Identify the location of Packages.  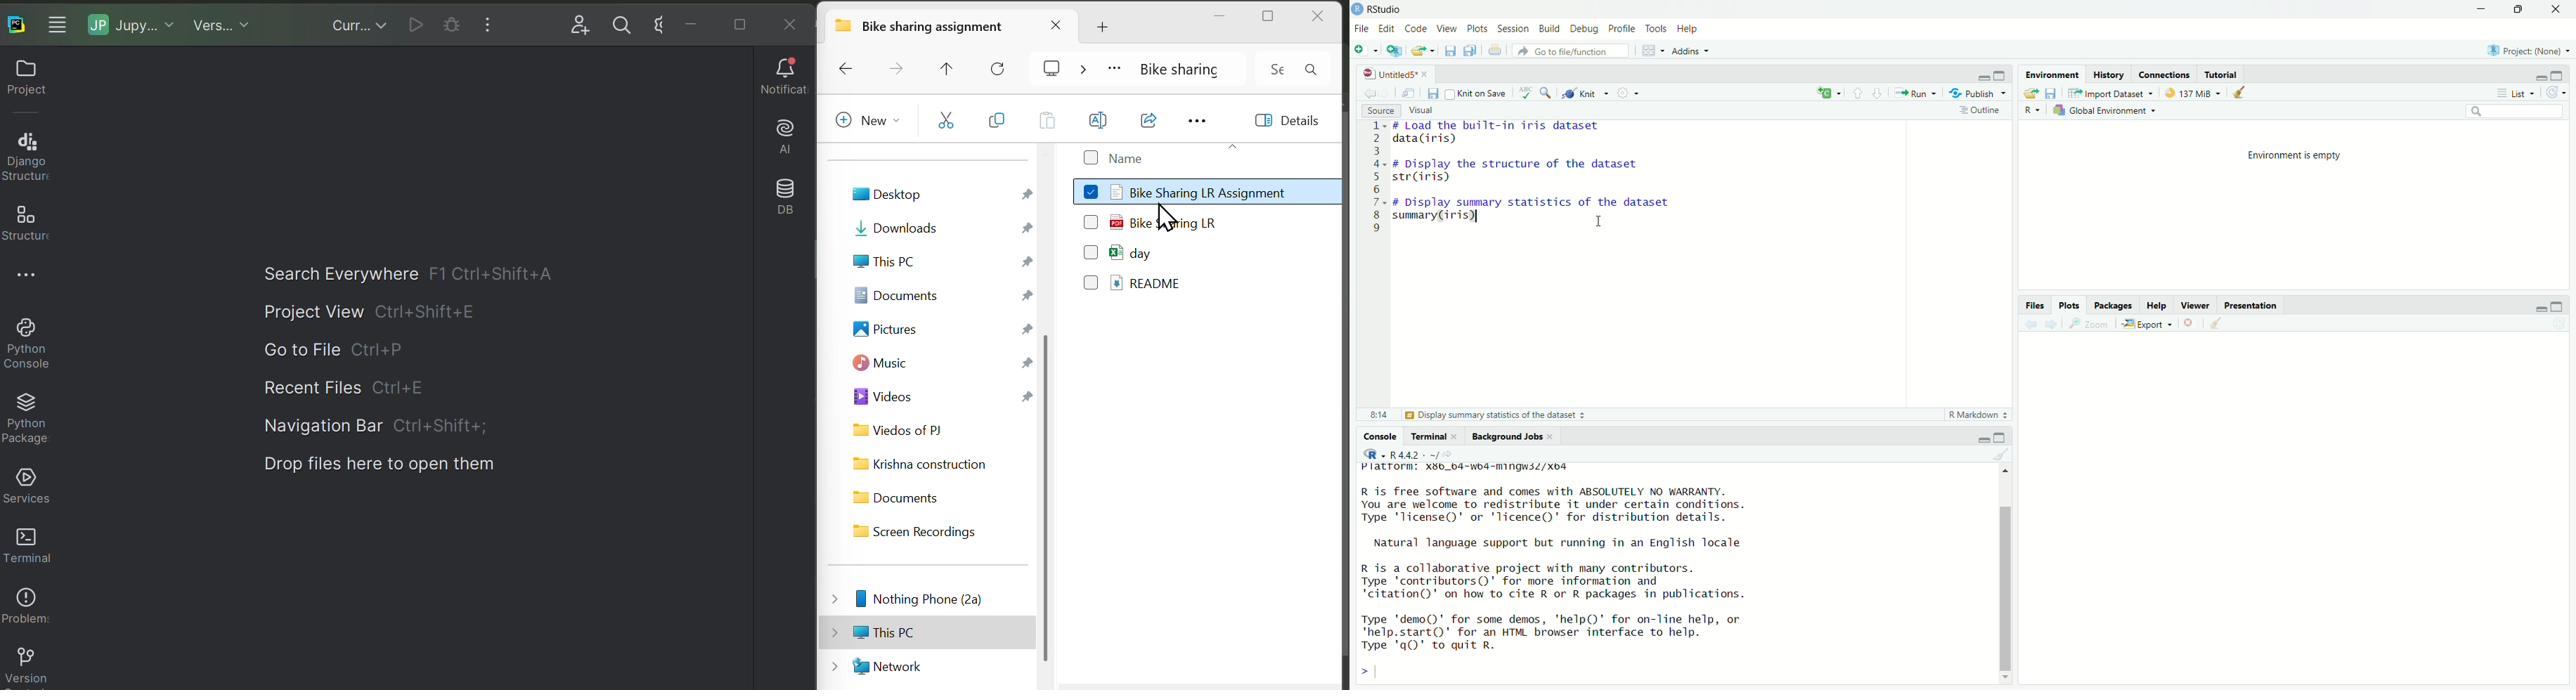
(2114, 304).